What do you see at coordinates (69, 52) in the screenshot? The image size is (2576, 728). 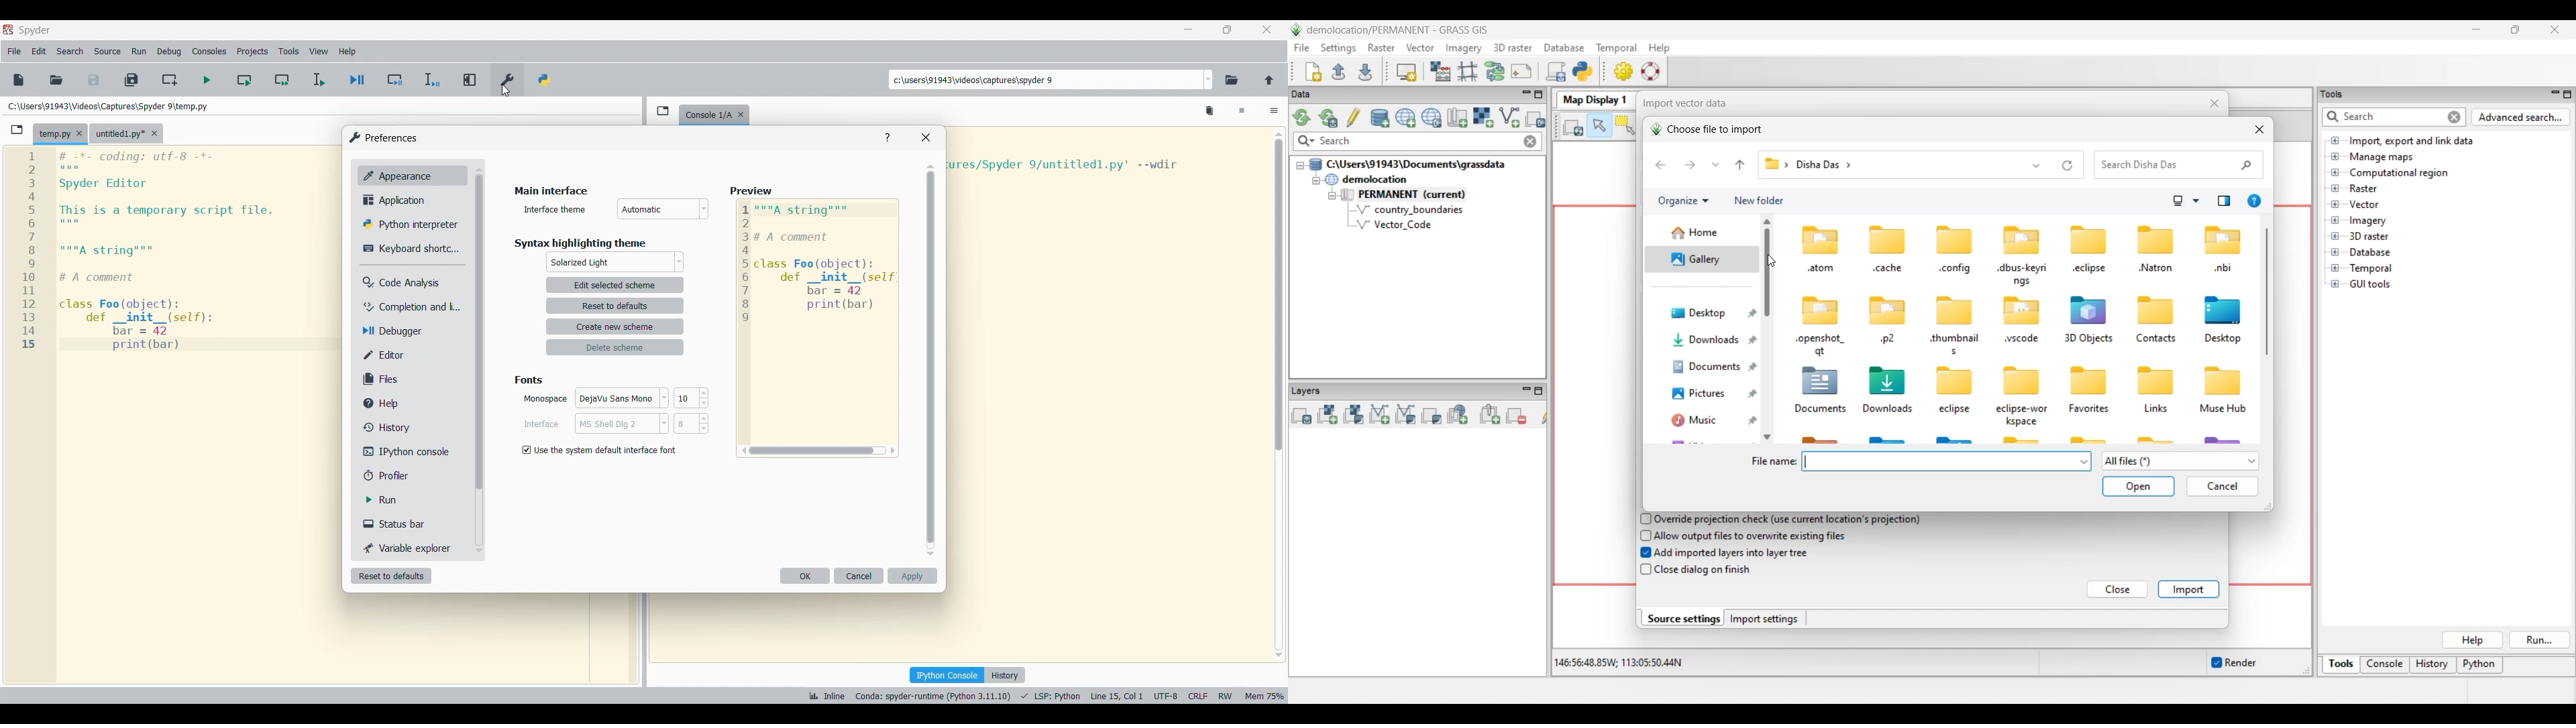 I see `Search menu` at bounding box center [69, 52].